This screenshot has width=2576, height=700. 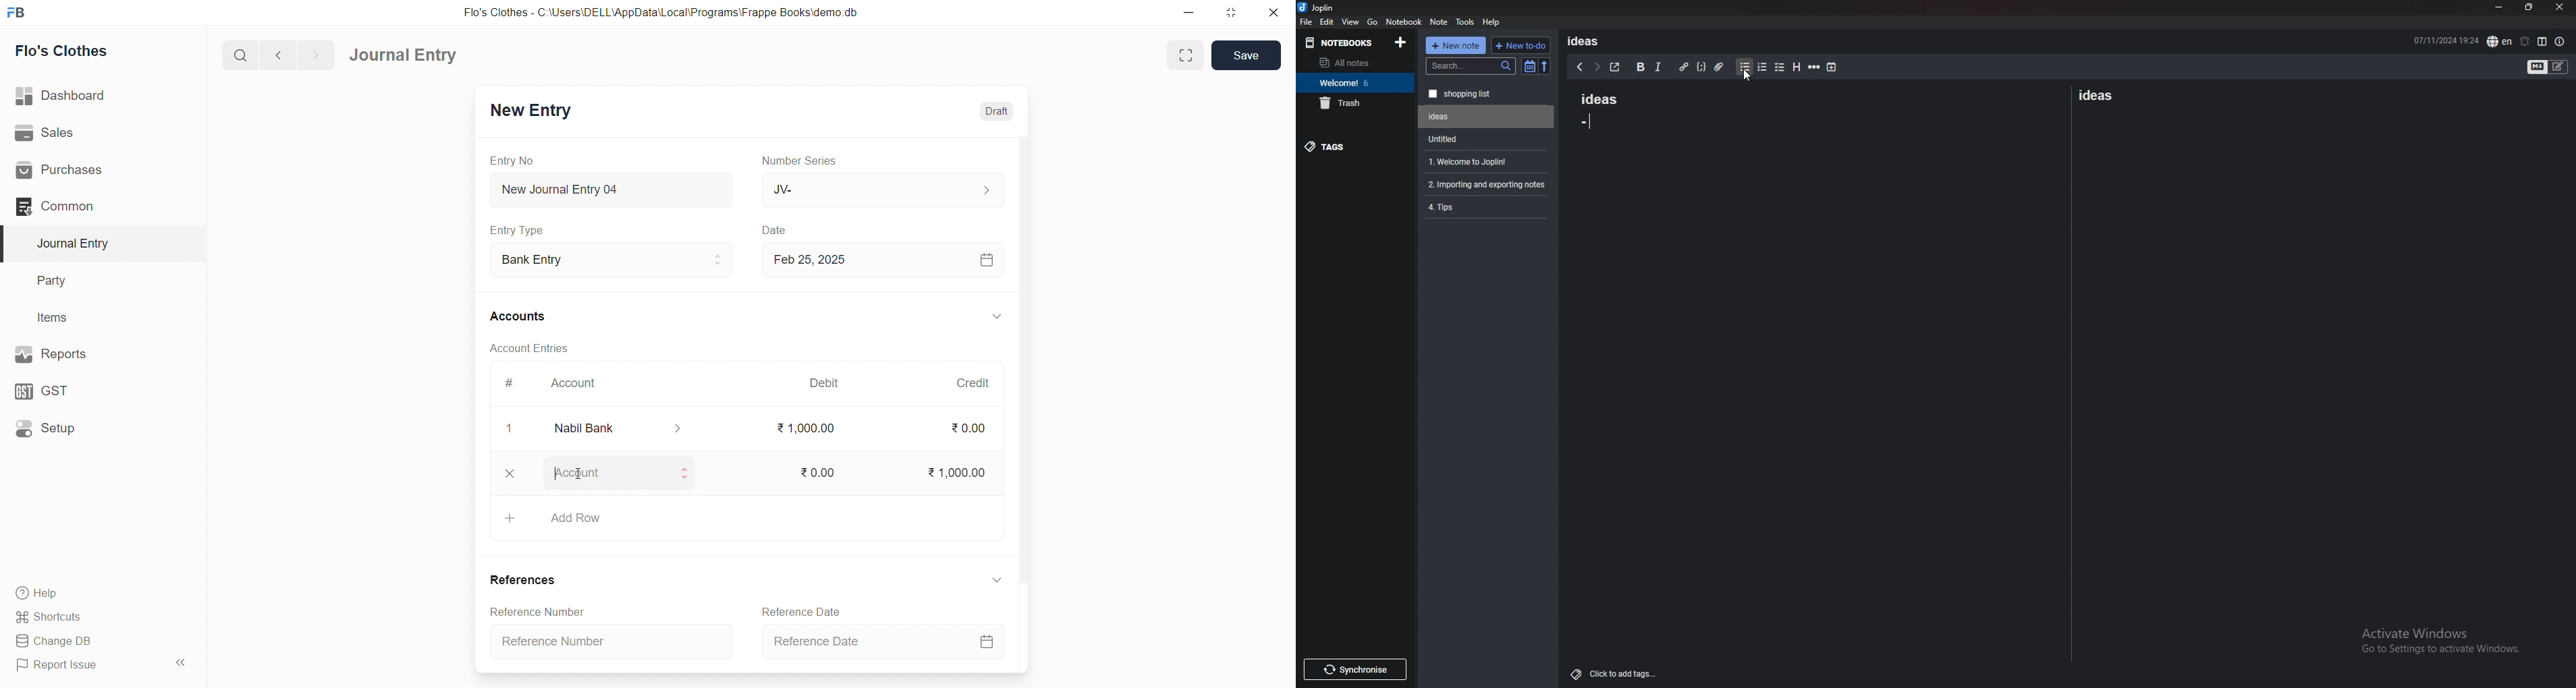 What do you see at coordinates (1745, 67) in the screenshot?
I see `bullet list` at bounding box center [1745, 67].